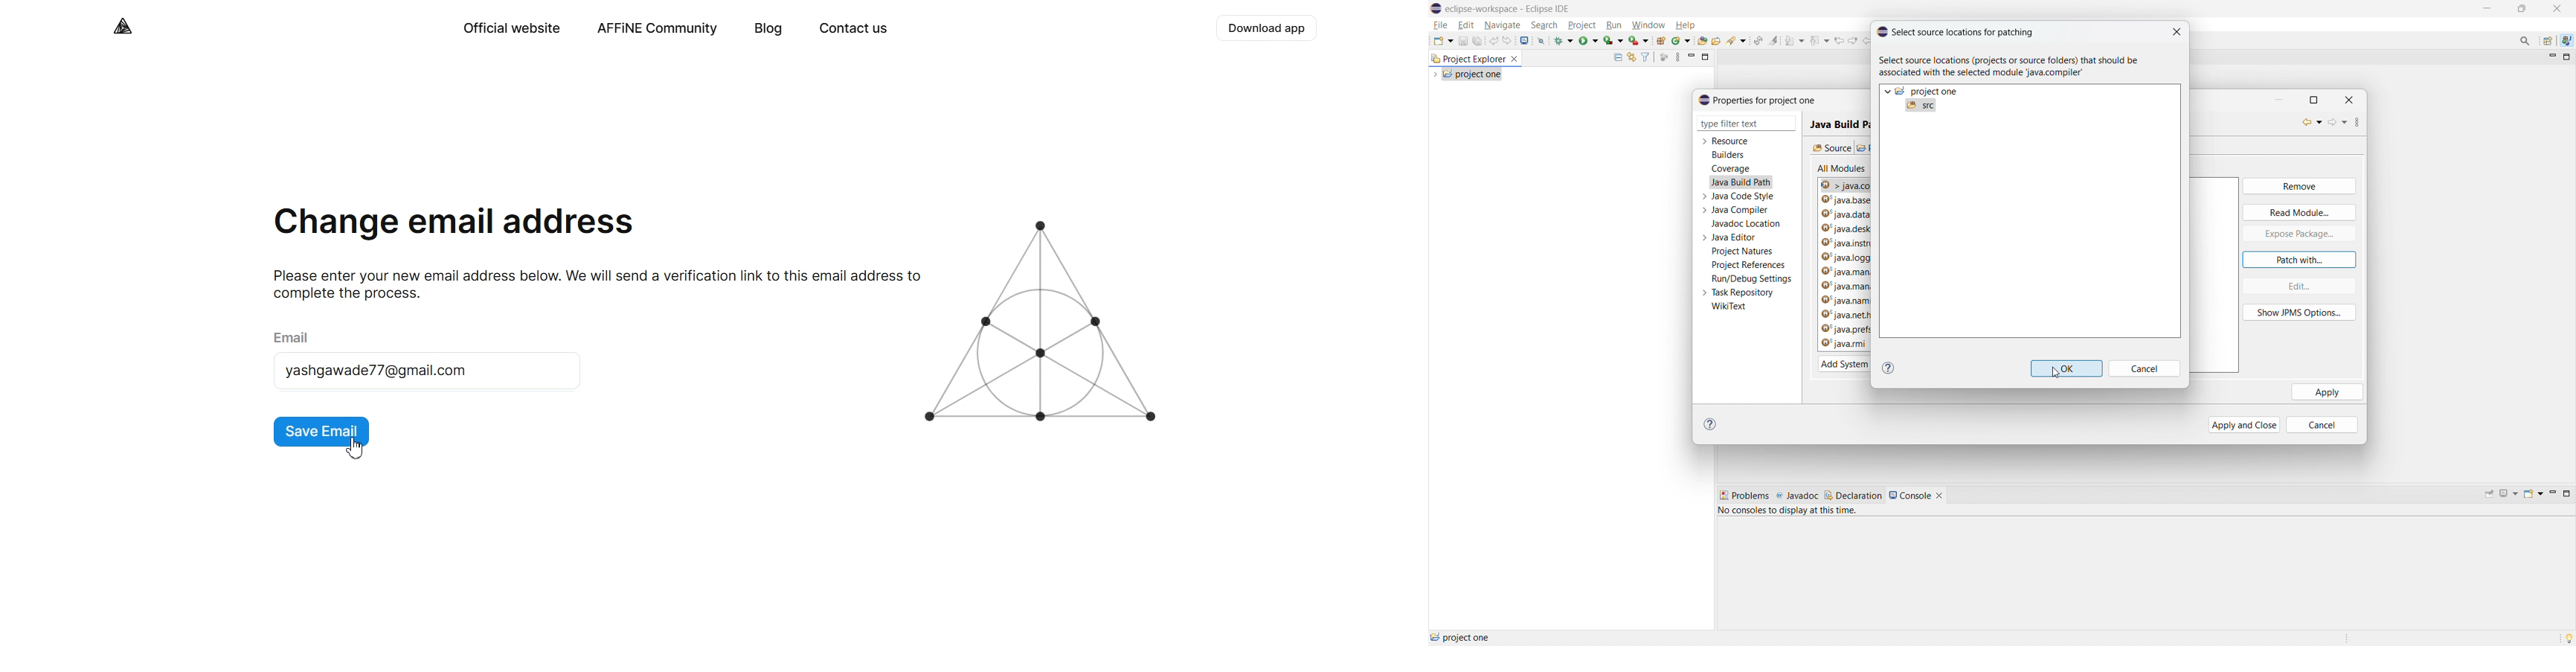  What do you see at coordinates (2533, 493) in the screenshot?
I see `open console` at bounding box center [2533, 493].